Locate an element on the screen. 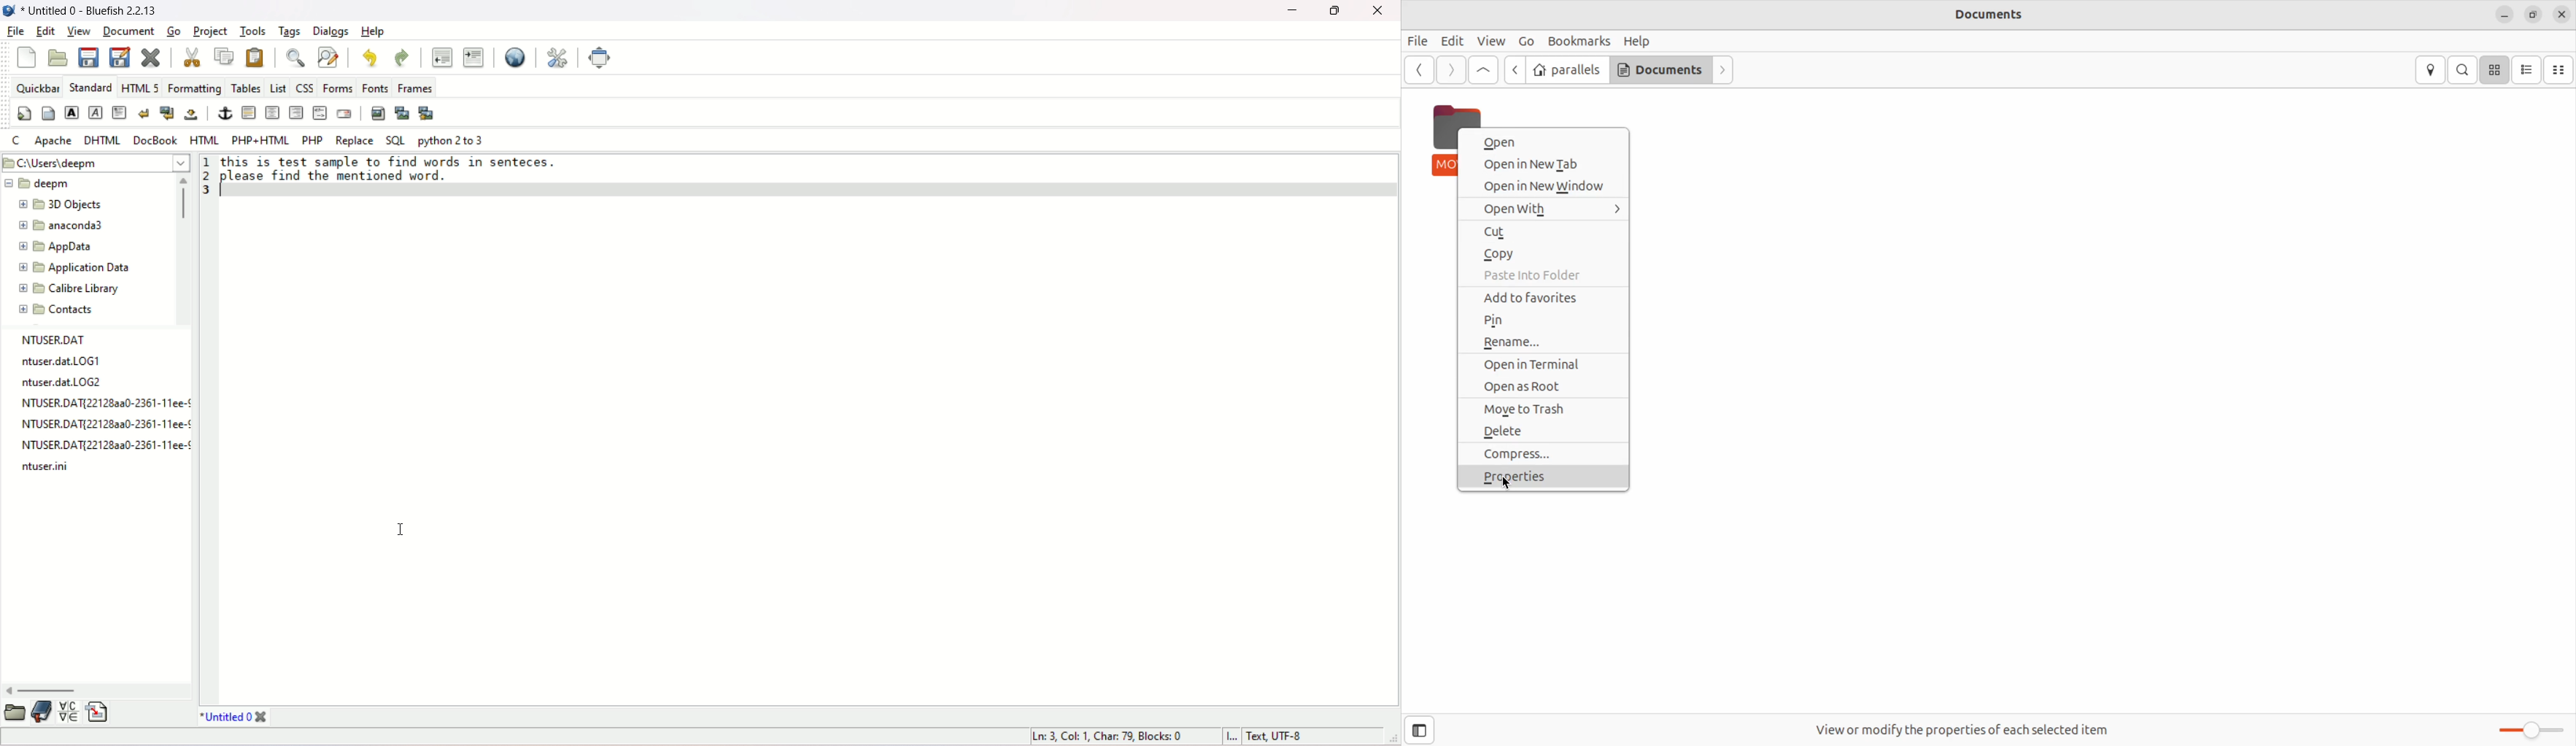 Image resolution: width=2576 pixels, height=756 pixels. next is located at coordinates (1452, 69).